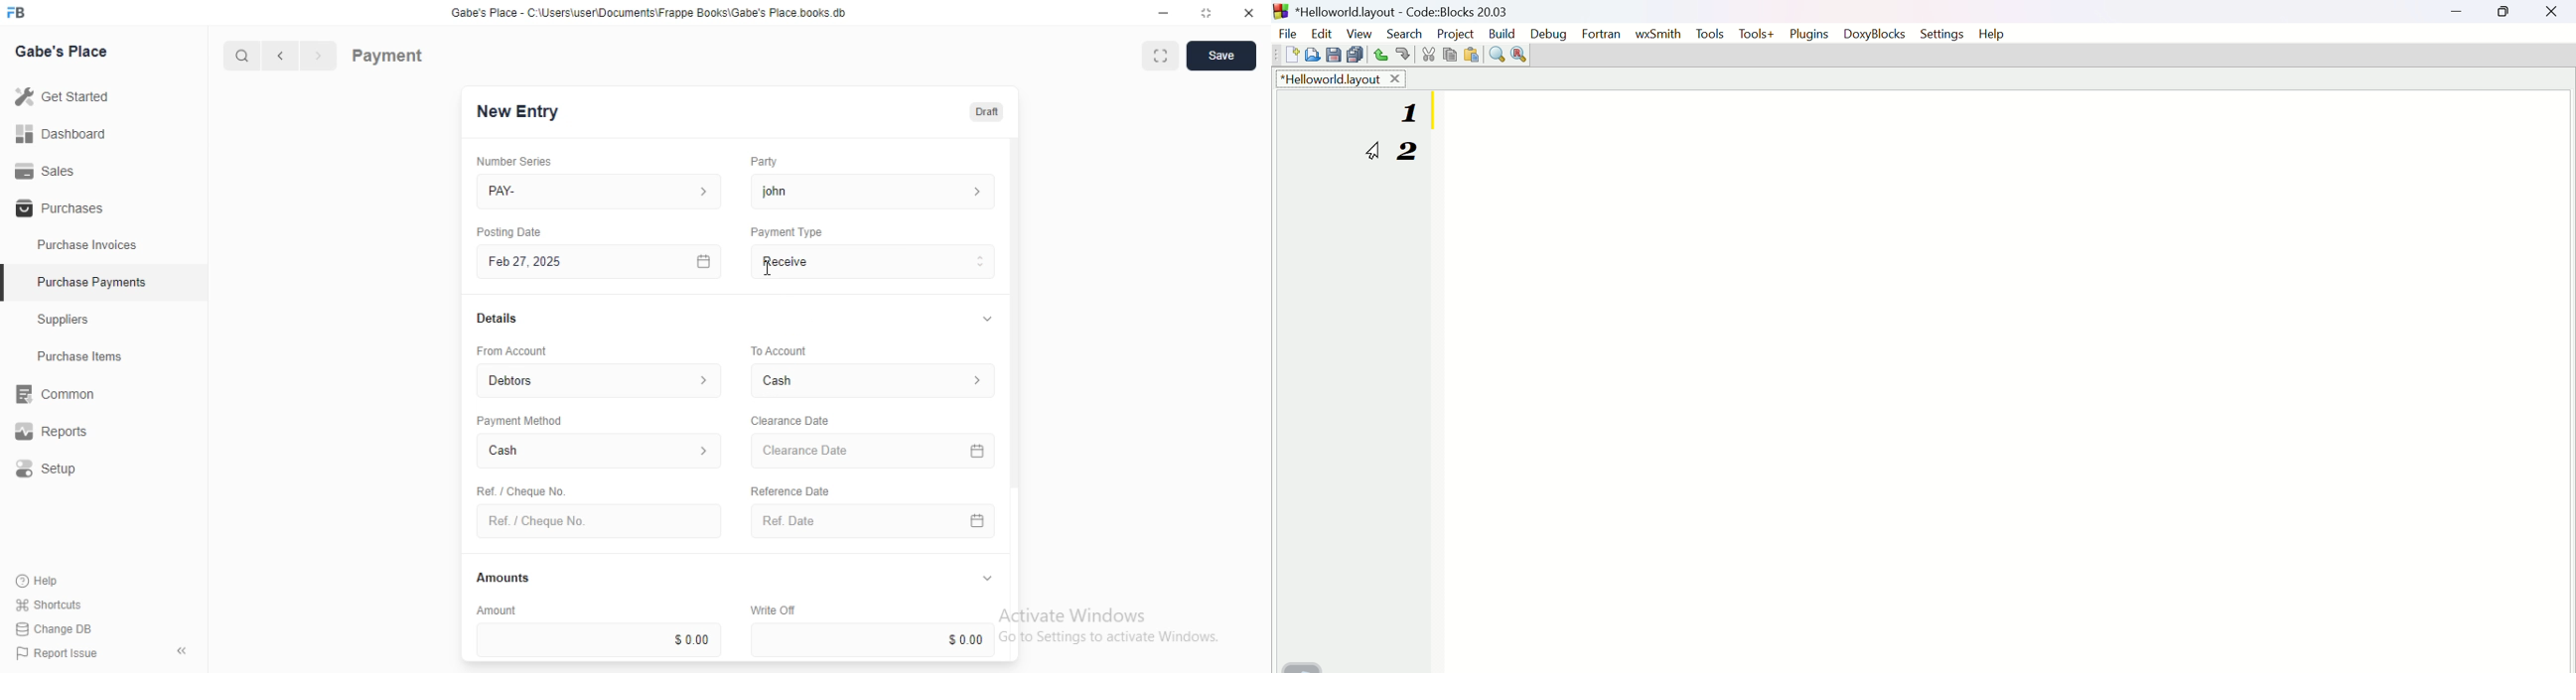 This screenshot has width=2576, height=700. I want to click on Rit
Common, so click(55, 395).